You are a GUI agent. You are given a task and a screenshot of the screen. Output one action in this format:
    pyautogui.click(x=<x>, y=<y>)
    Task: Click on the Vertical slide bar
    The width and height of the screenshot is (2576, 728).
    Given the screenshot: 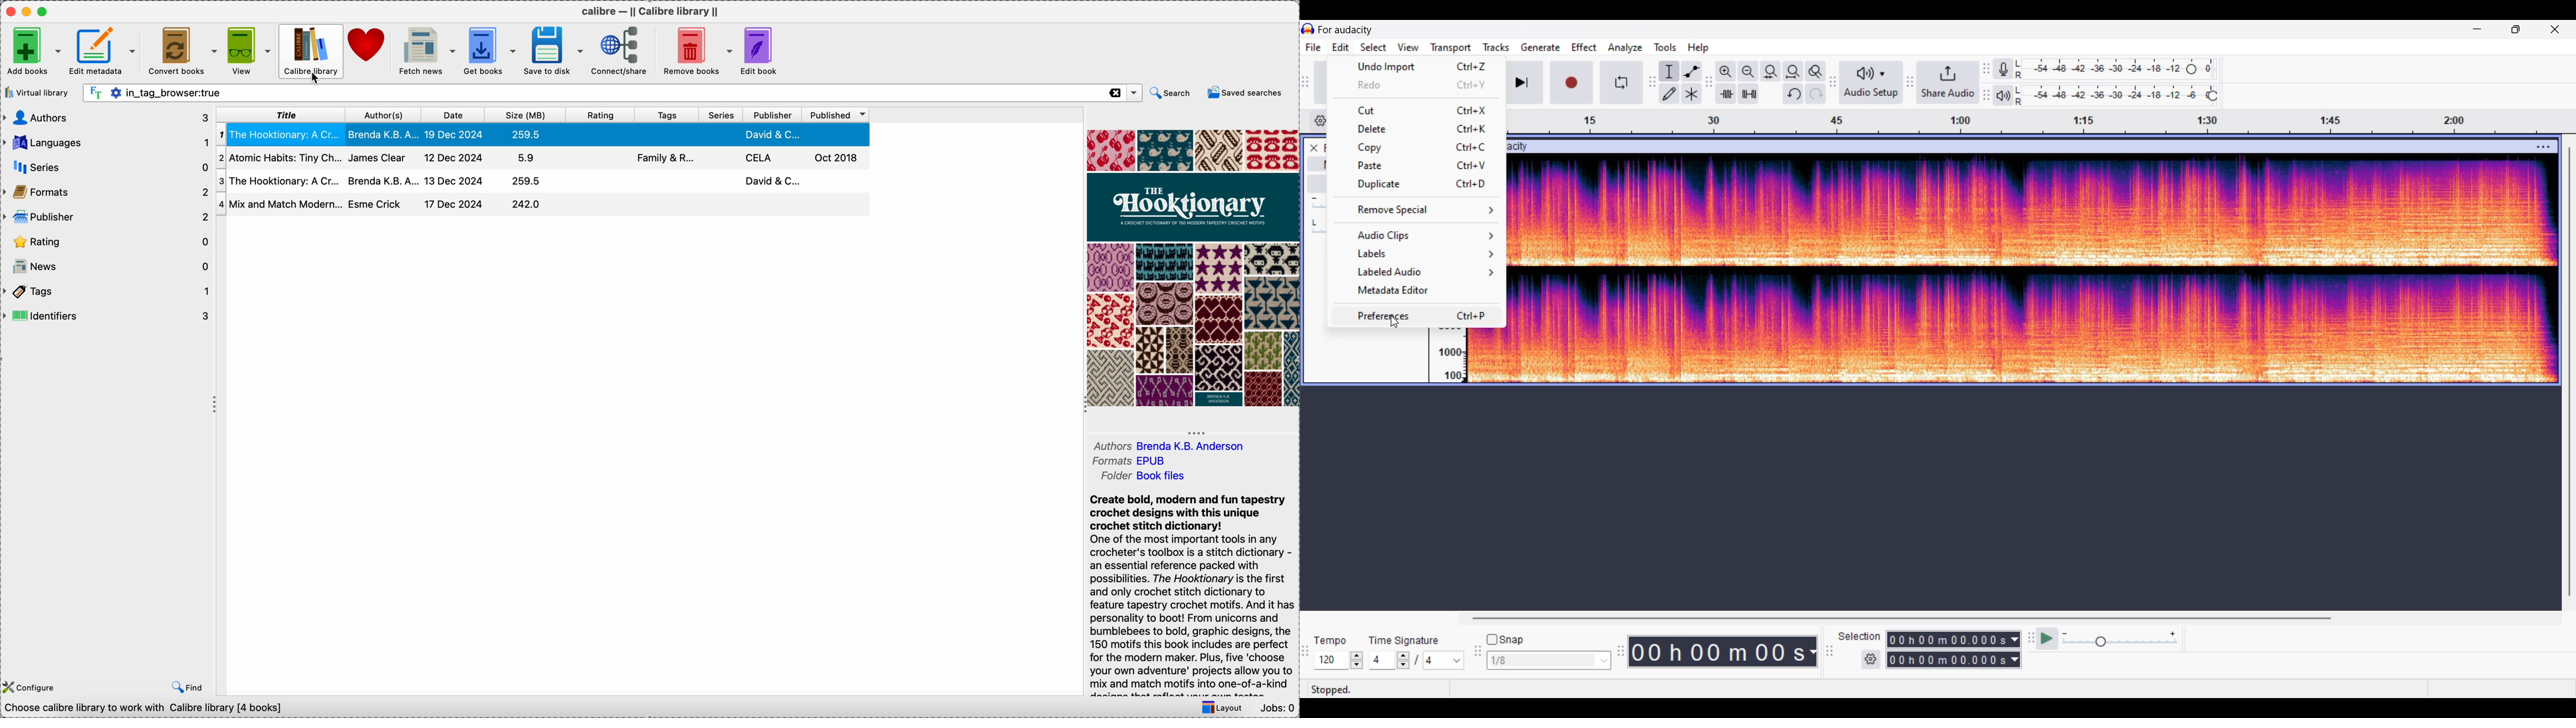 What is the action you would take?
    pyautogui.click(x=2570, y=371)
    